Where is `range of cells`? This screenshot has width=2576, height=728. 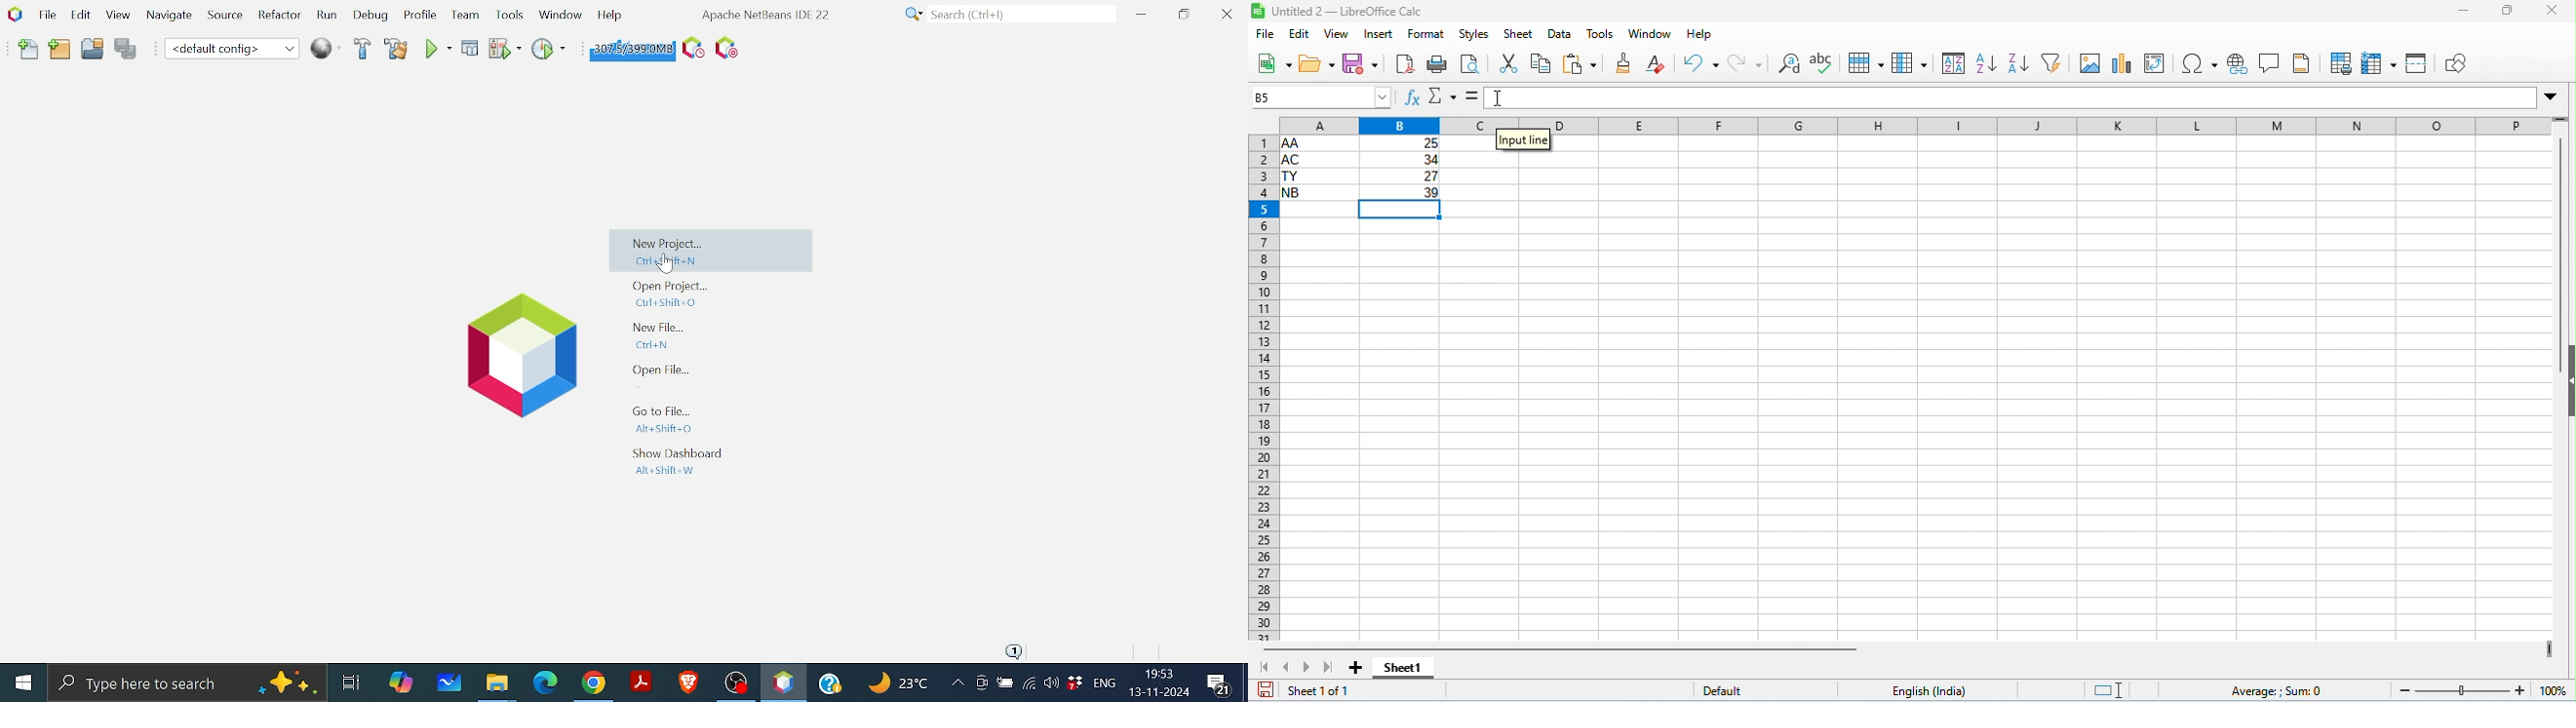
range of cells is located at coordinates (1361, 167).